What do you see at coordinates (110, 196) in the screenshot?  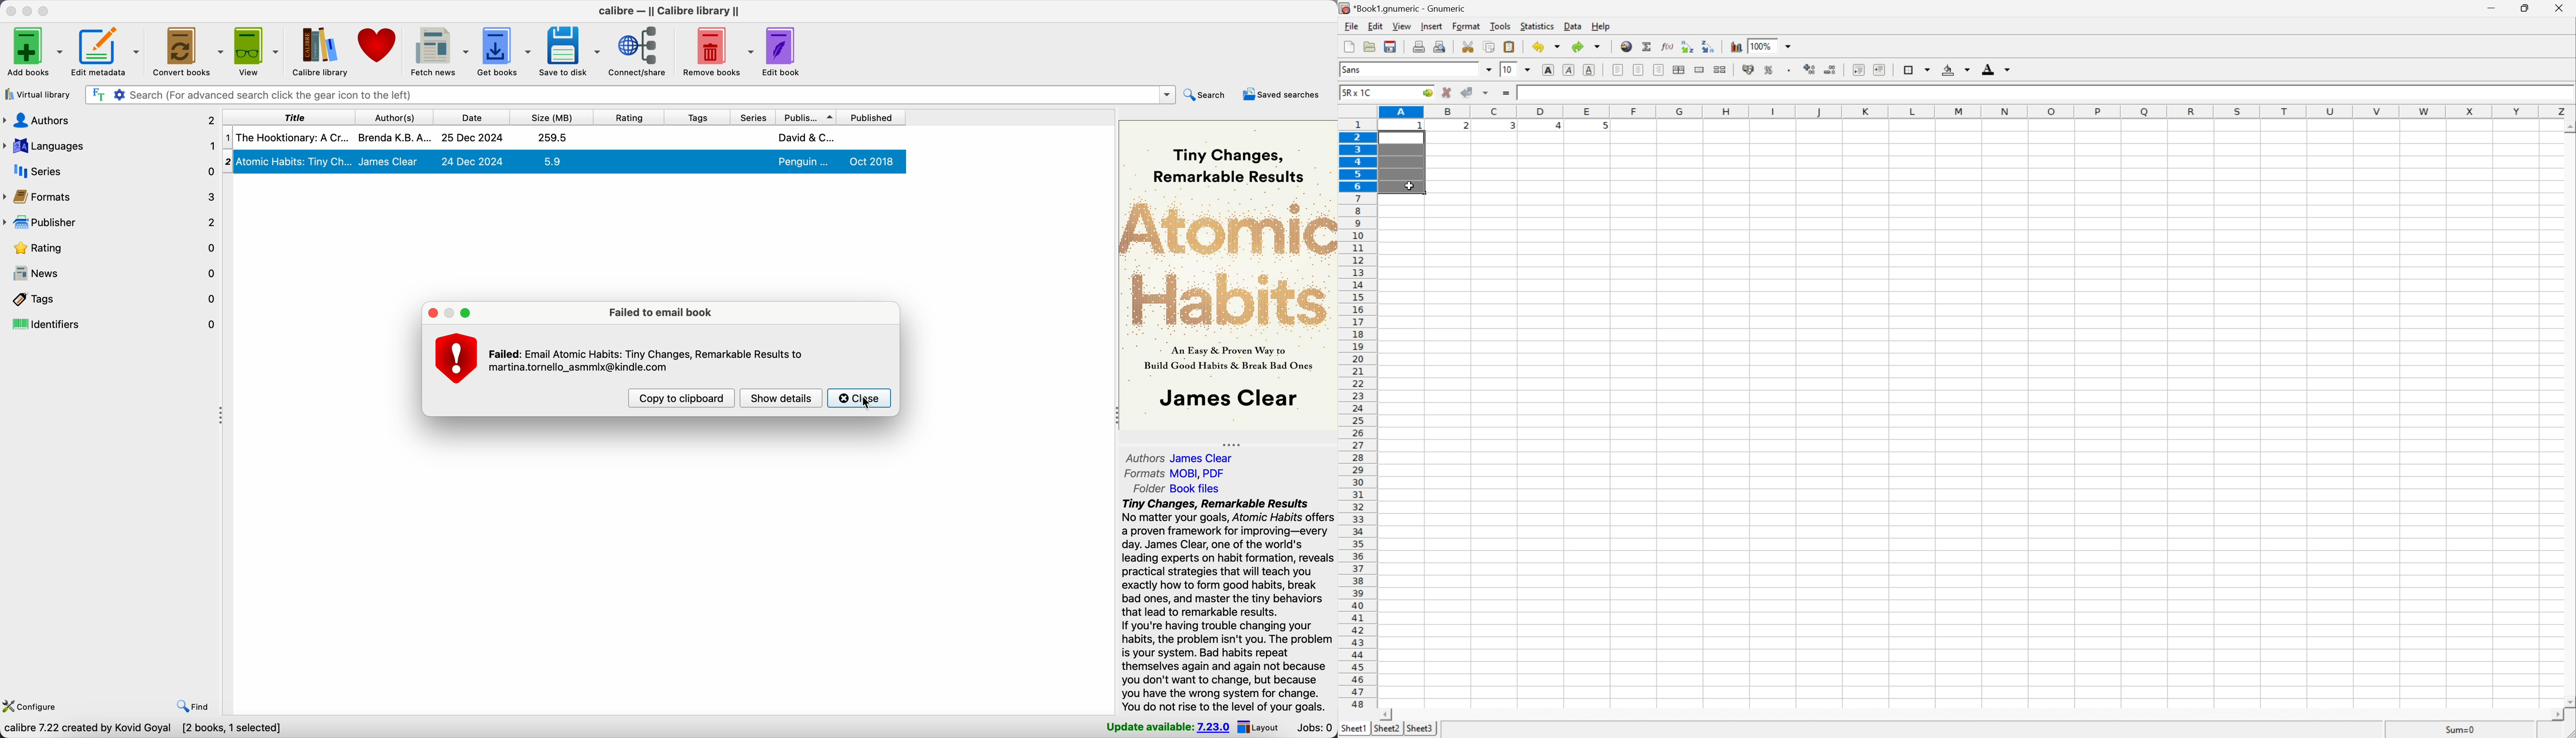 I see `formats` at bounding box center [110, 196].